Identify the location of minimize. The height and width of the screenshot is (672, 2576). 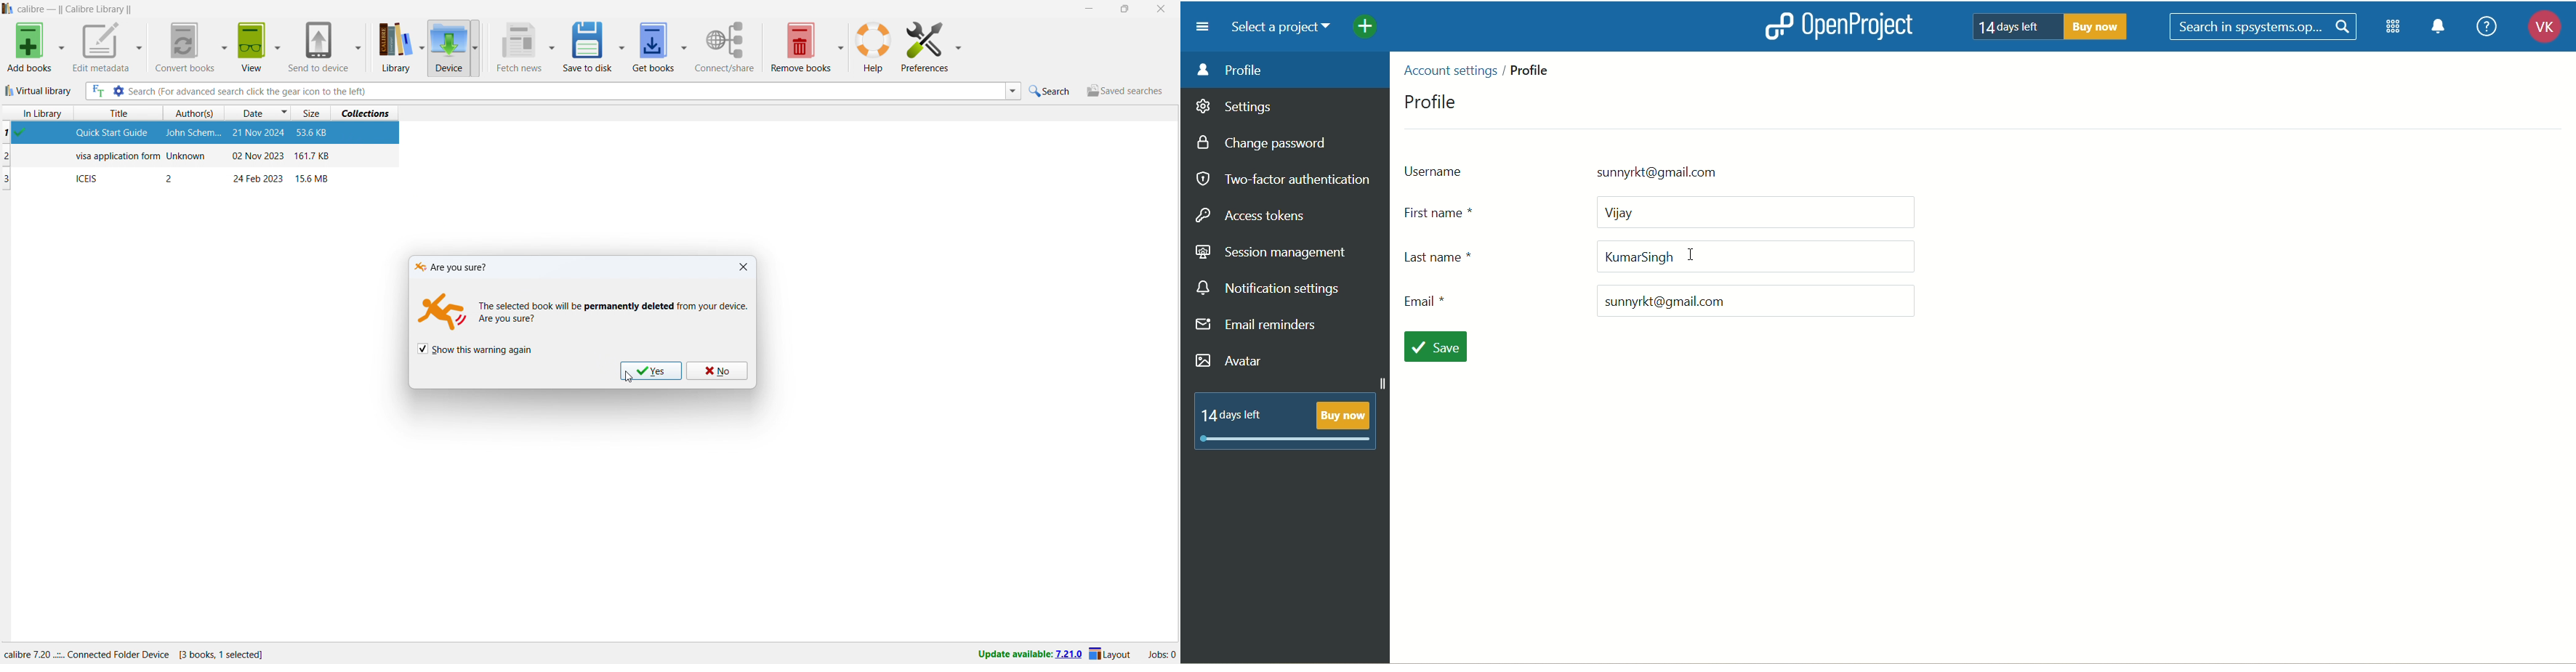
(1089, 9).